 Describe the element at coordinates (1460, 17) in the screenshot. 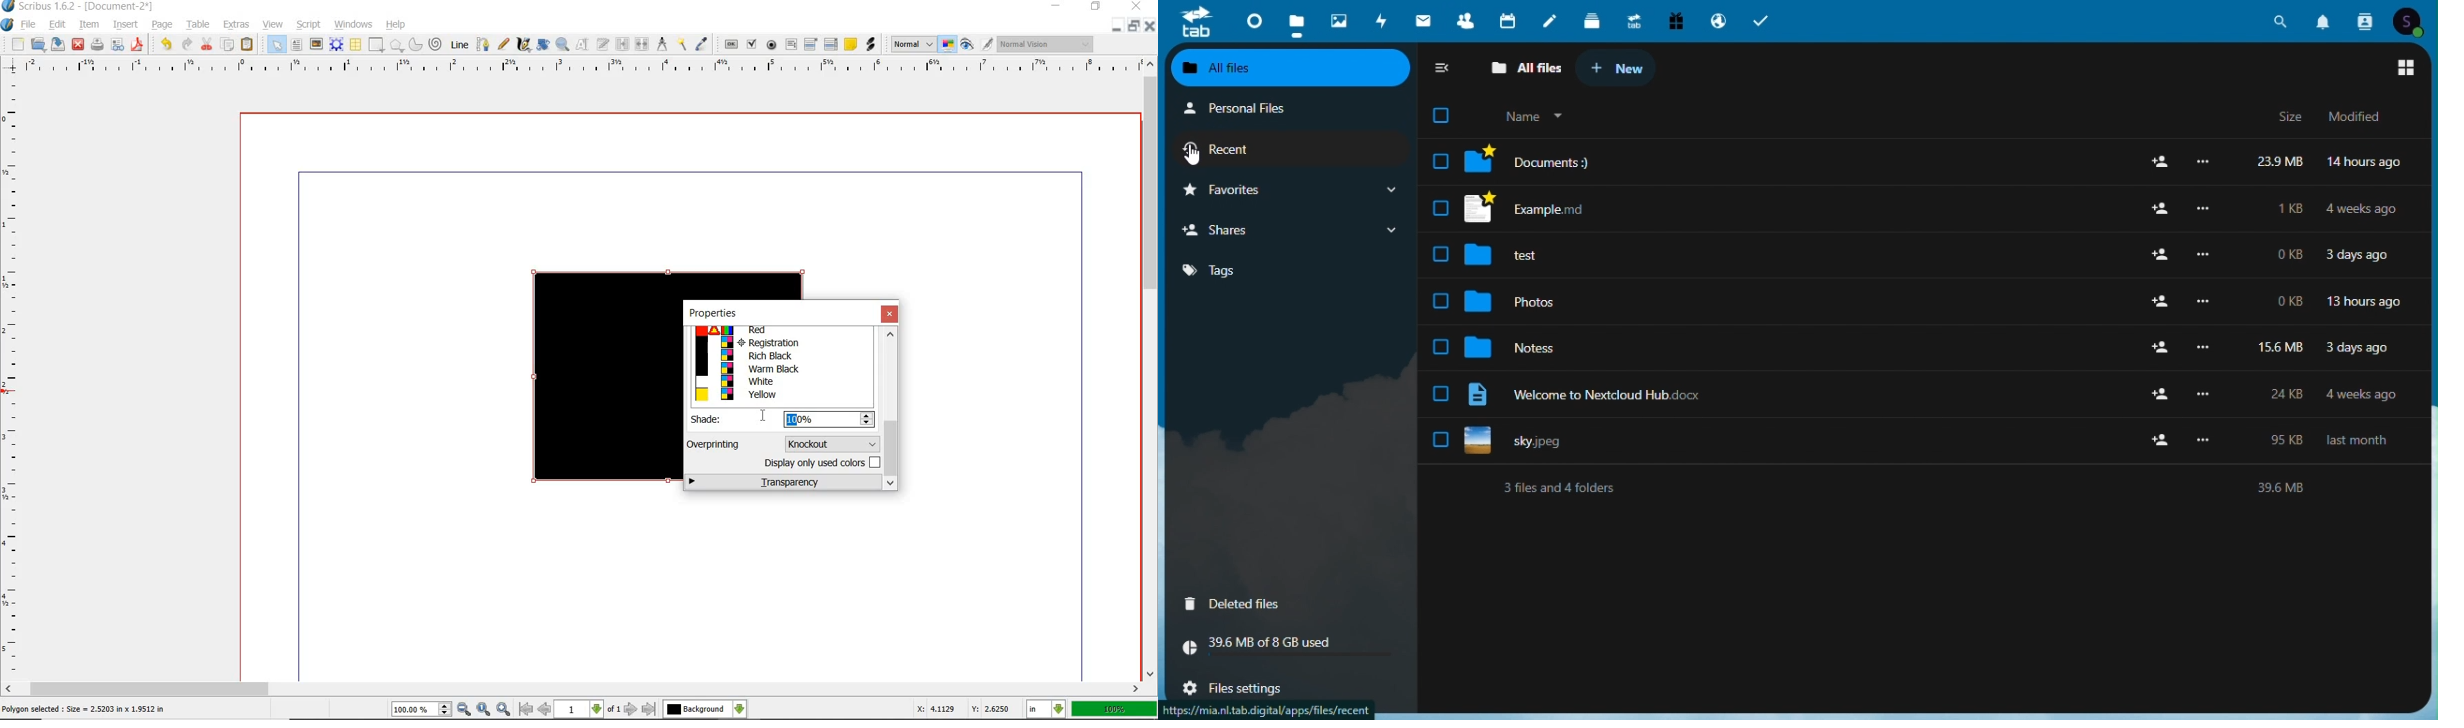

I see `contacts` at that location.